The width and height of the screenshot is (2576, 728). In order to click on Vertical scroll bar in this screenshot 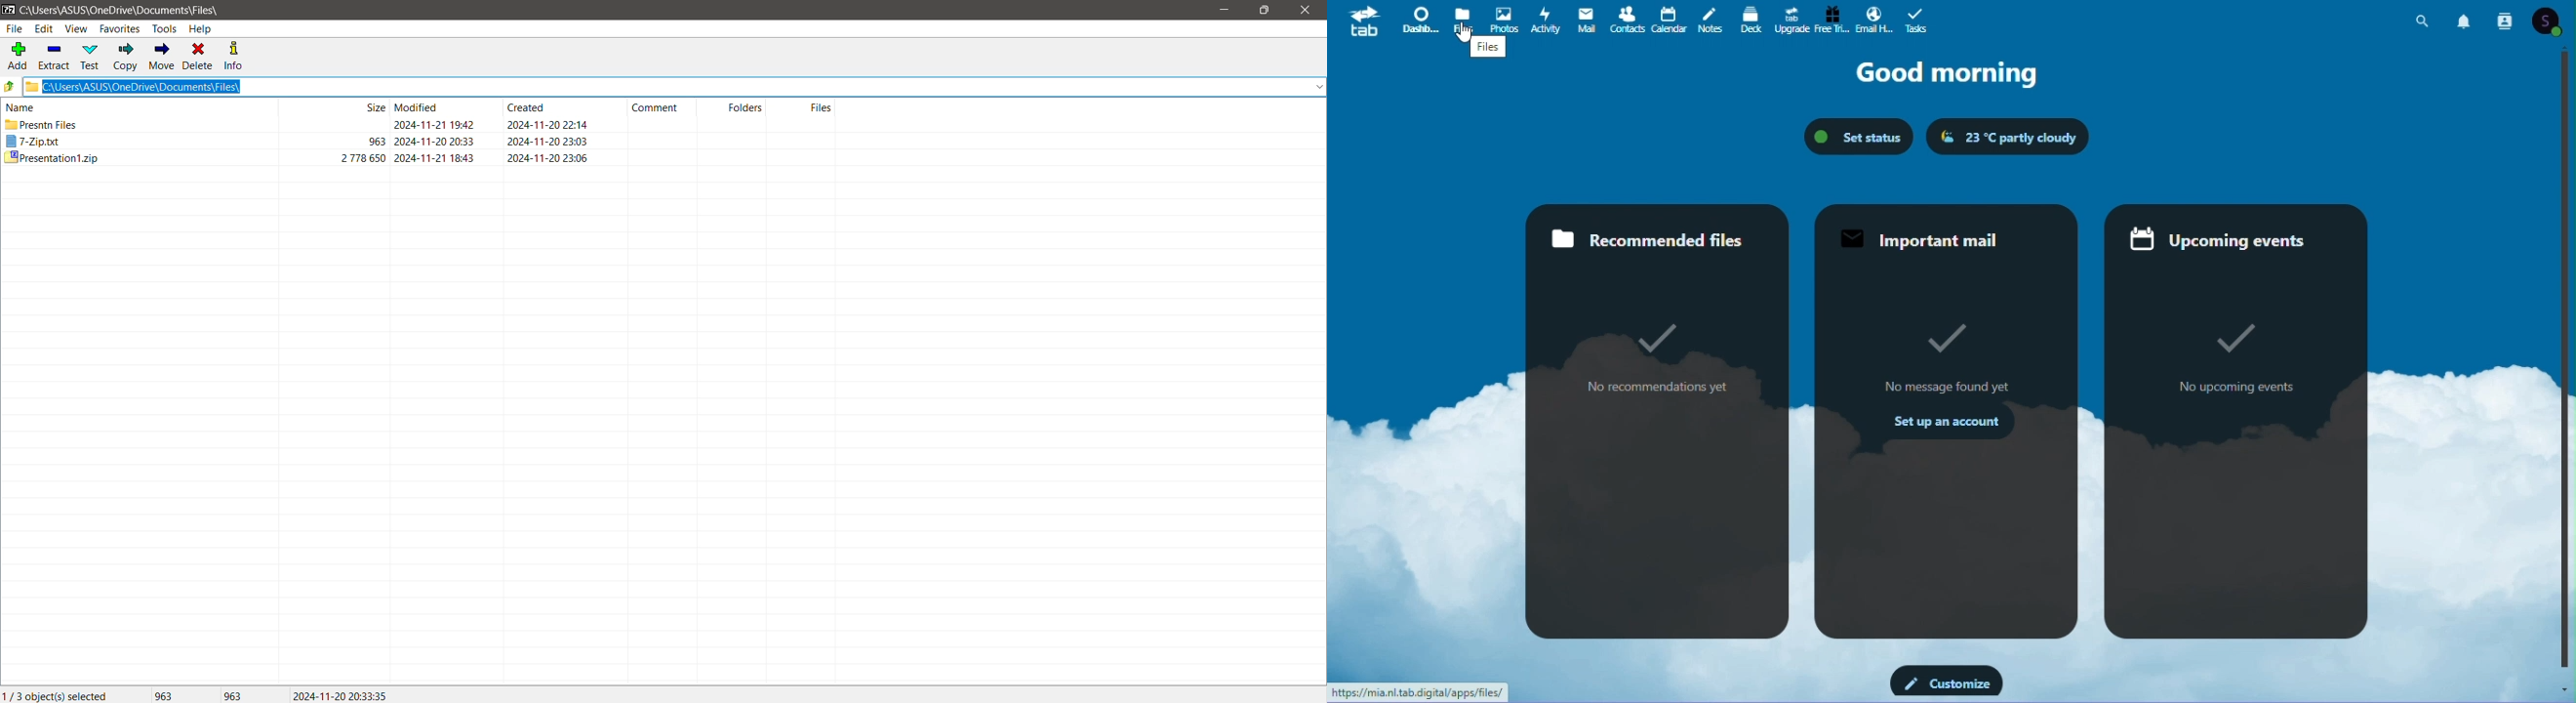, I will do `click(2568, 358)`.